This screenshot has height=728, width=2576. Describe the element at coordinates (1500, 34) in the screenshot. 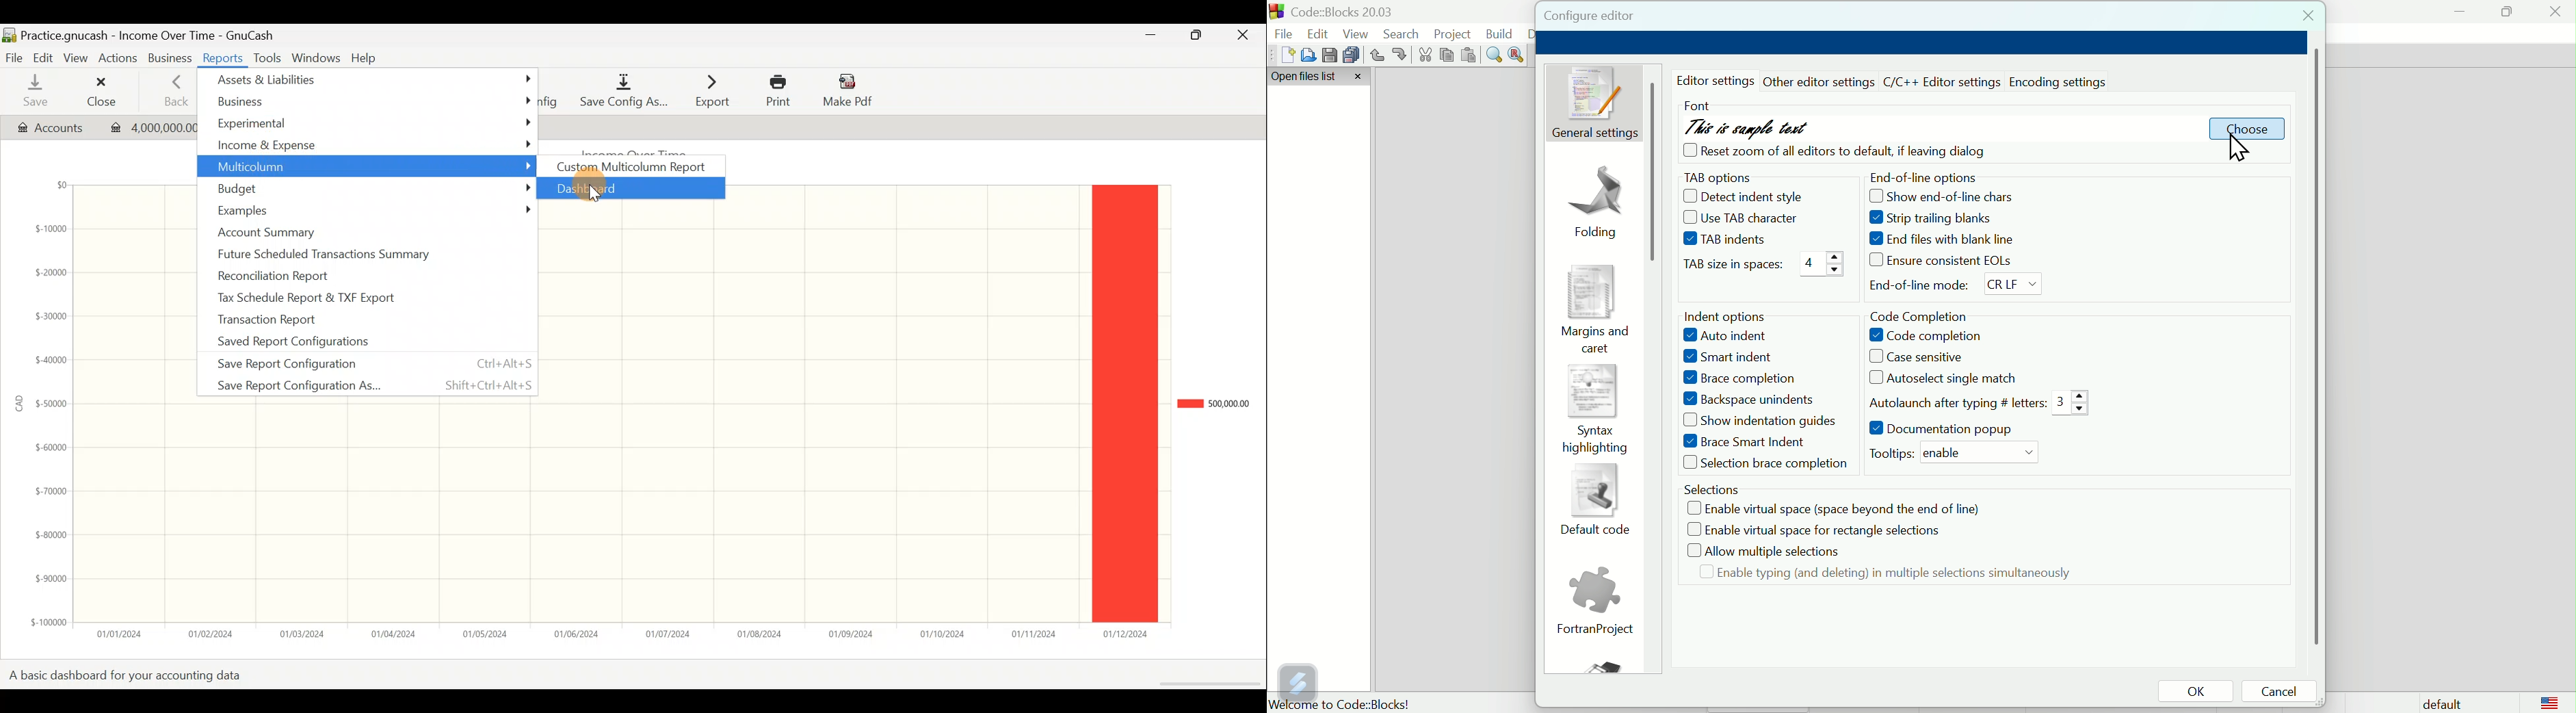

I see `Build` at that location.